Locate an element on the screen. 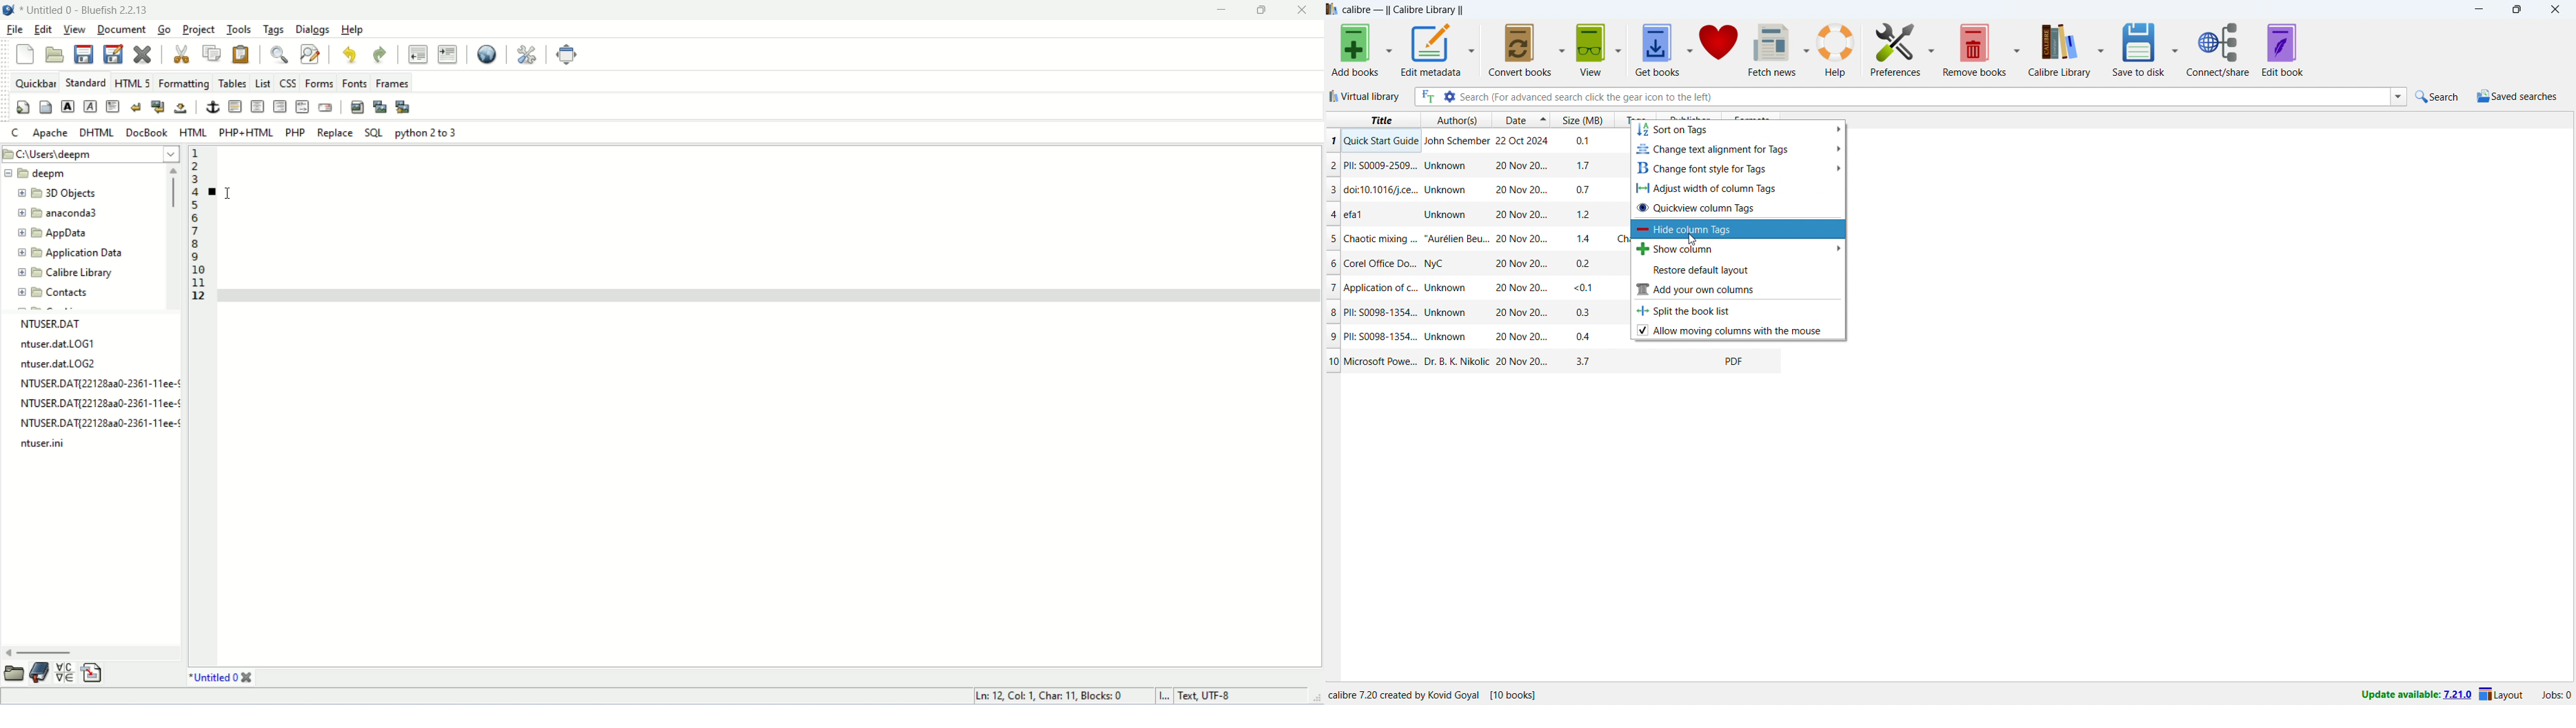  body is located at coordinates (46, 107).